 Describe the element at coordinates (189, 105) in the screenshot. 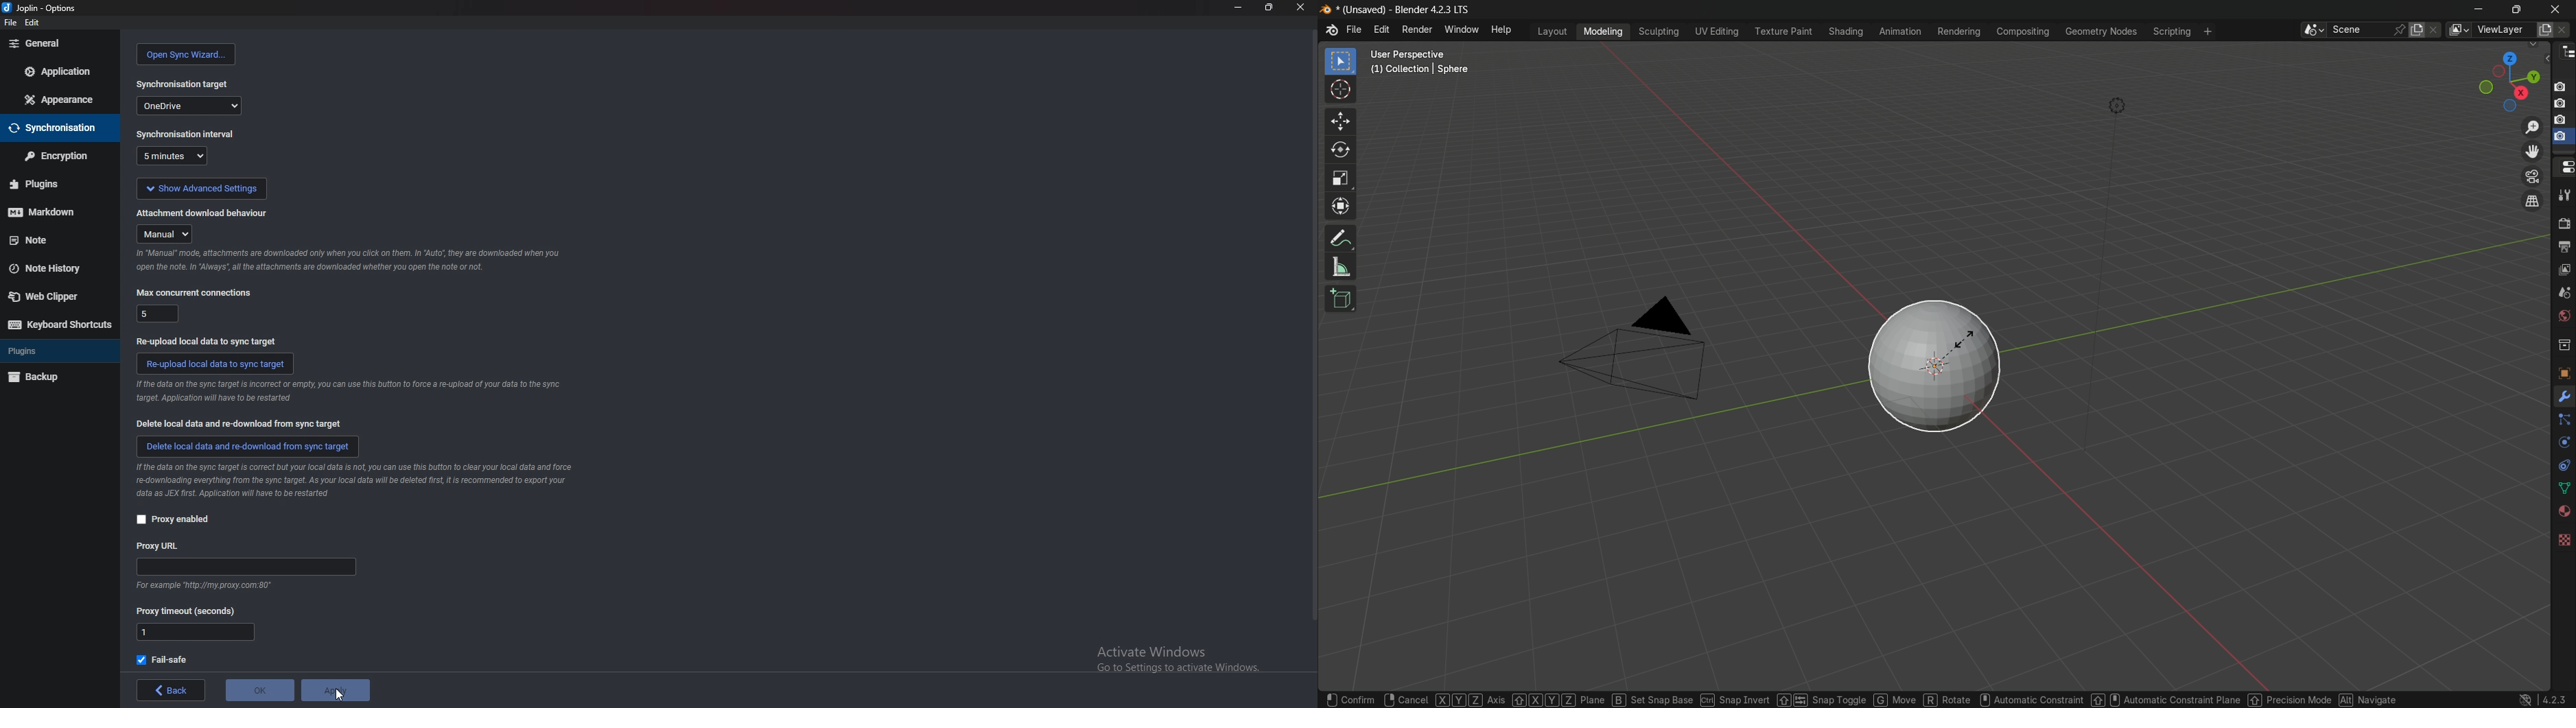

I see `one drive` at that location.